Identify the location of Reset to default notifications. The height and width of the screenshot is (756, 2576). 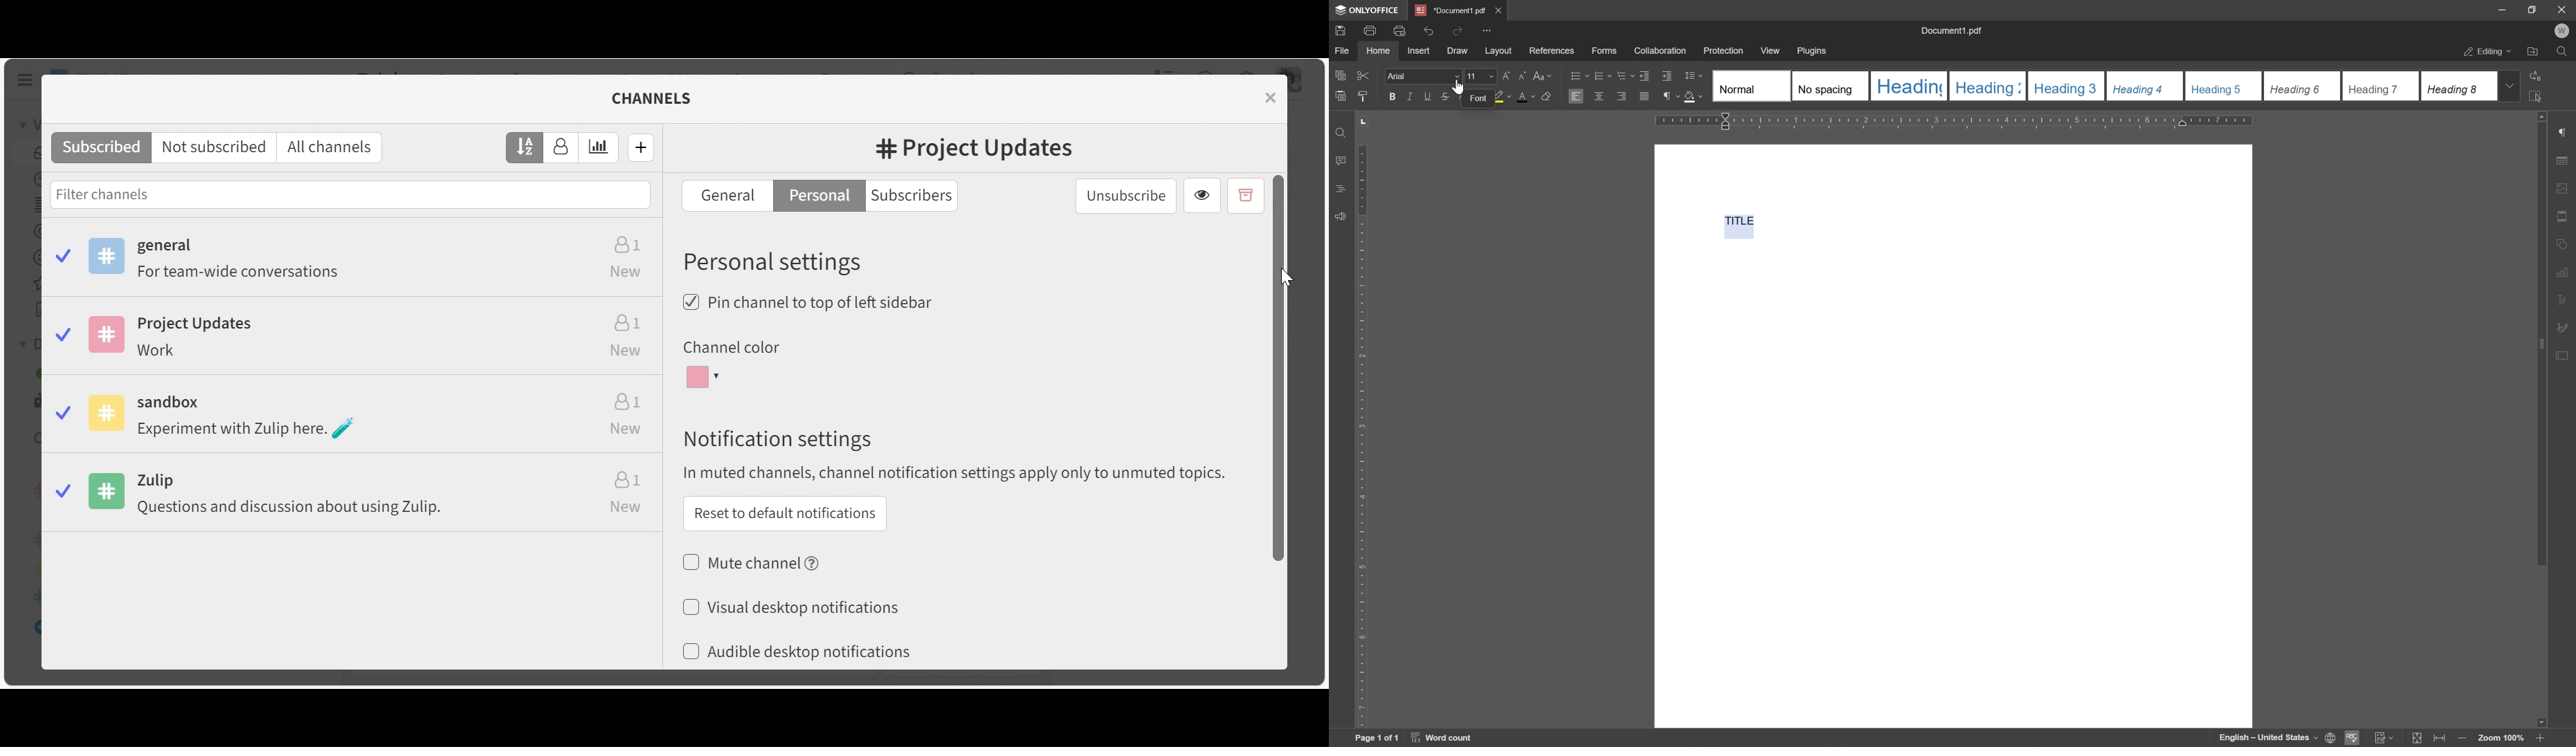
(786, 513).